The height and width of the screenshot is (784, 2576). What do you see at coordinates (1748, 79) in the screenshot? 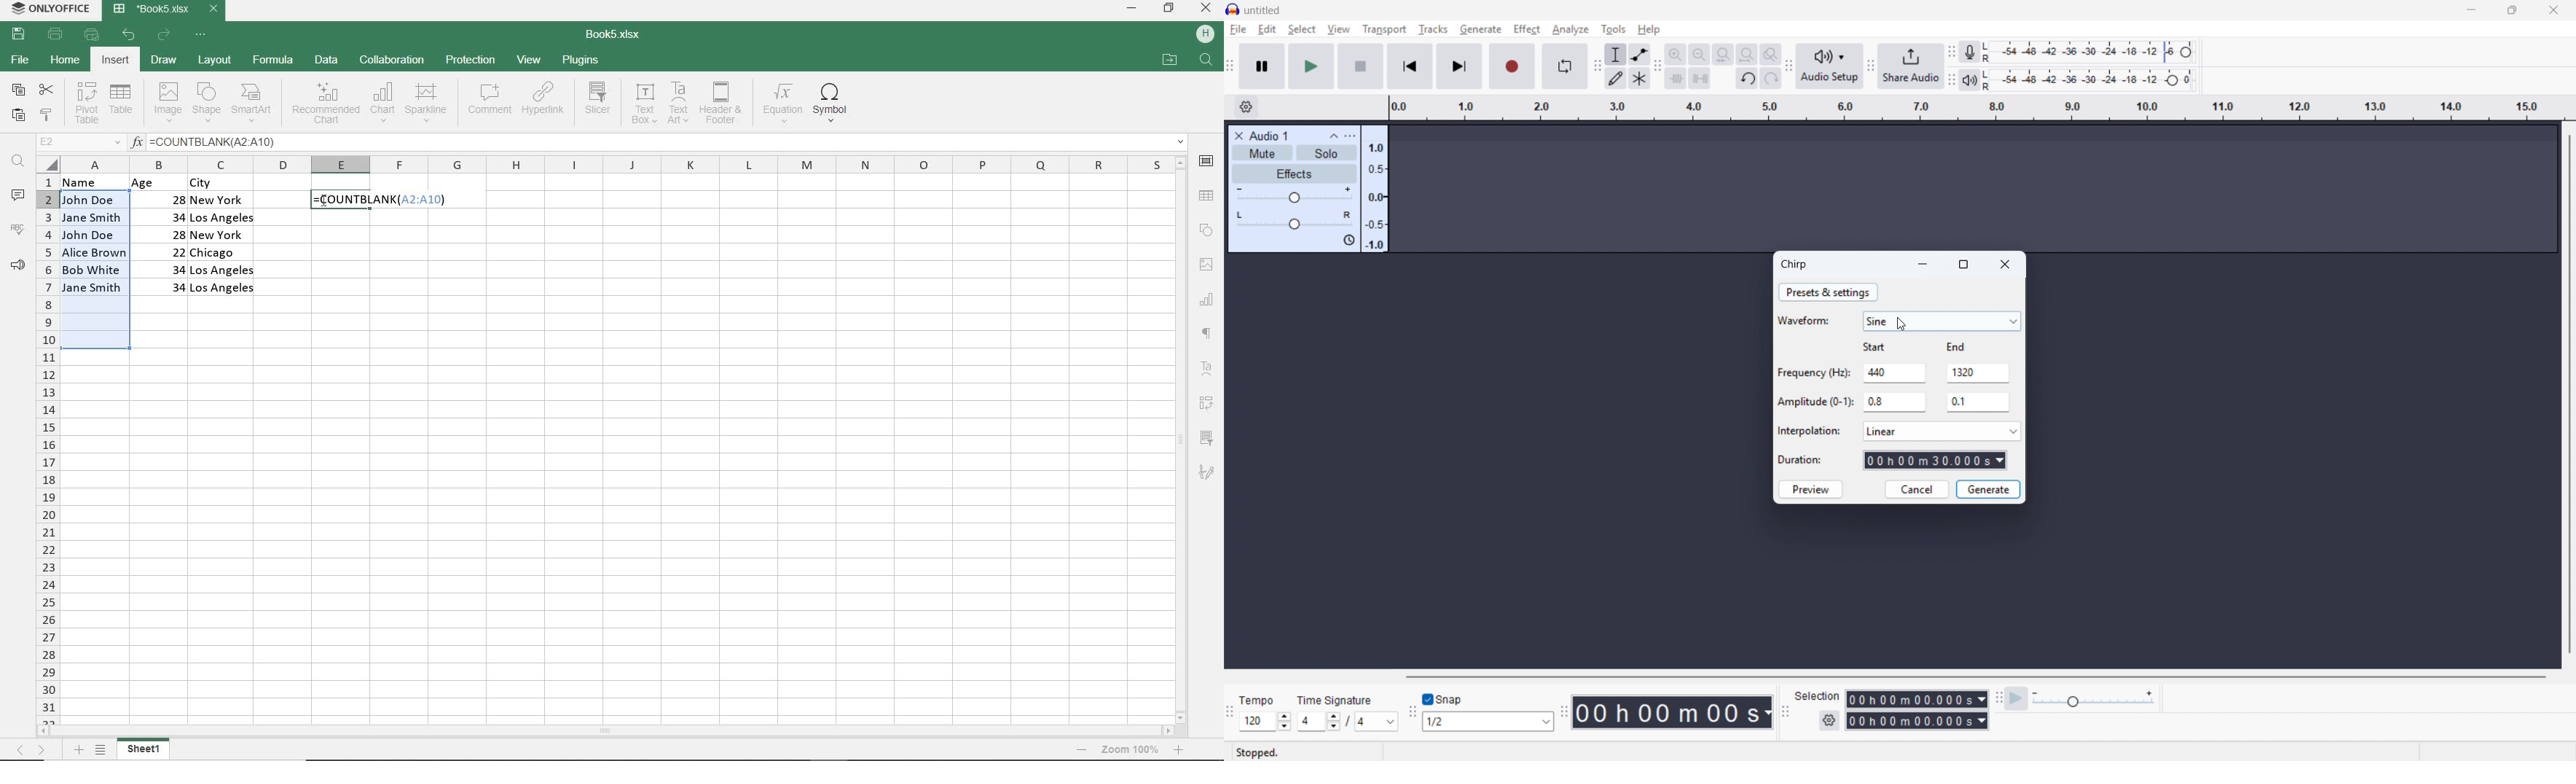
I see `Undo ` at bounding box center [1748, 79].